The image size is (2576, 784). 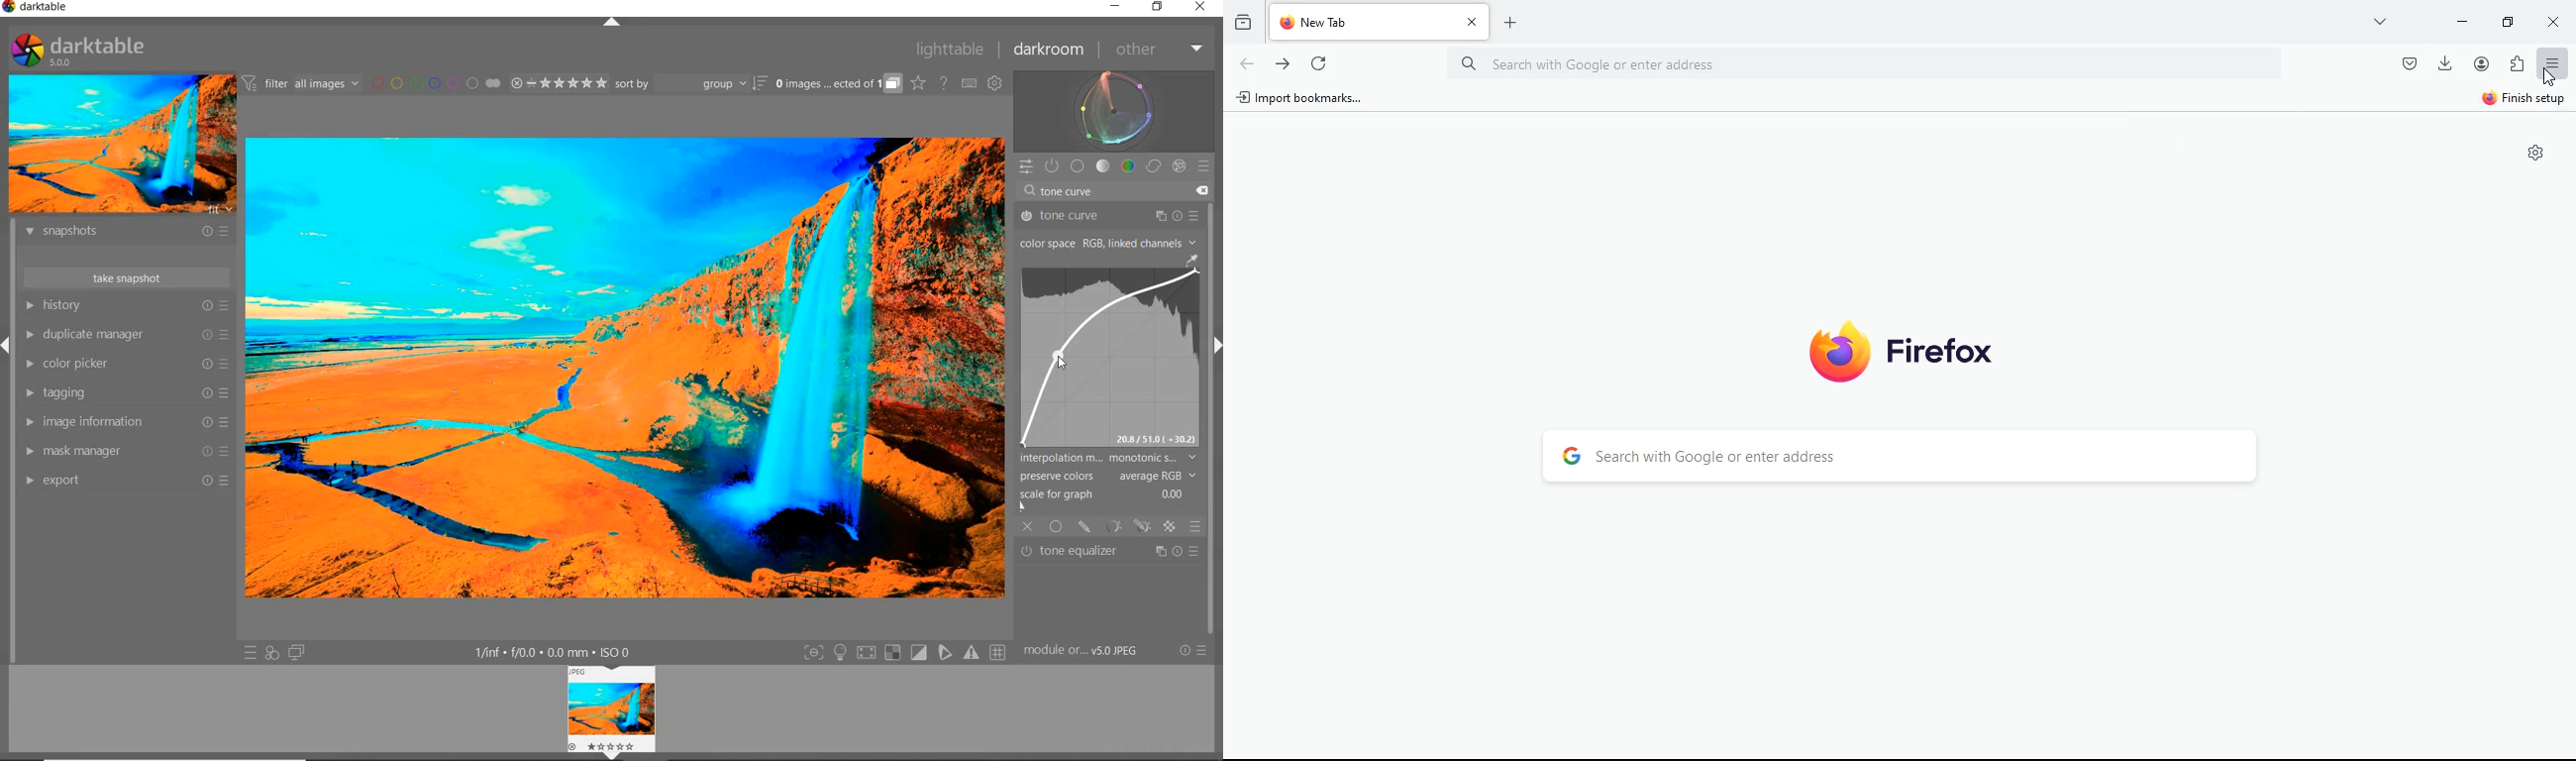 I want to click on lighttable, so click(x=954, y=50).